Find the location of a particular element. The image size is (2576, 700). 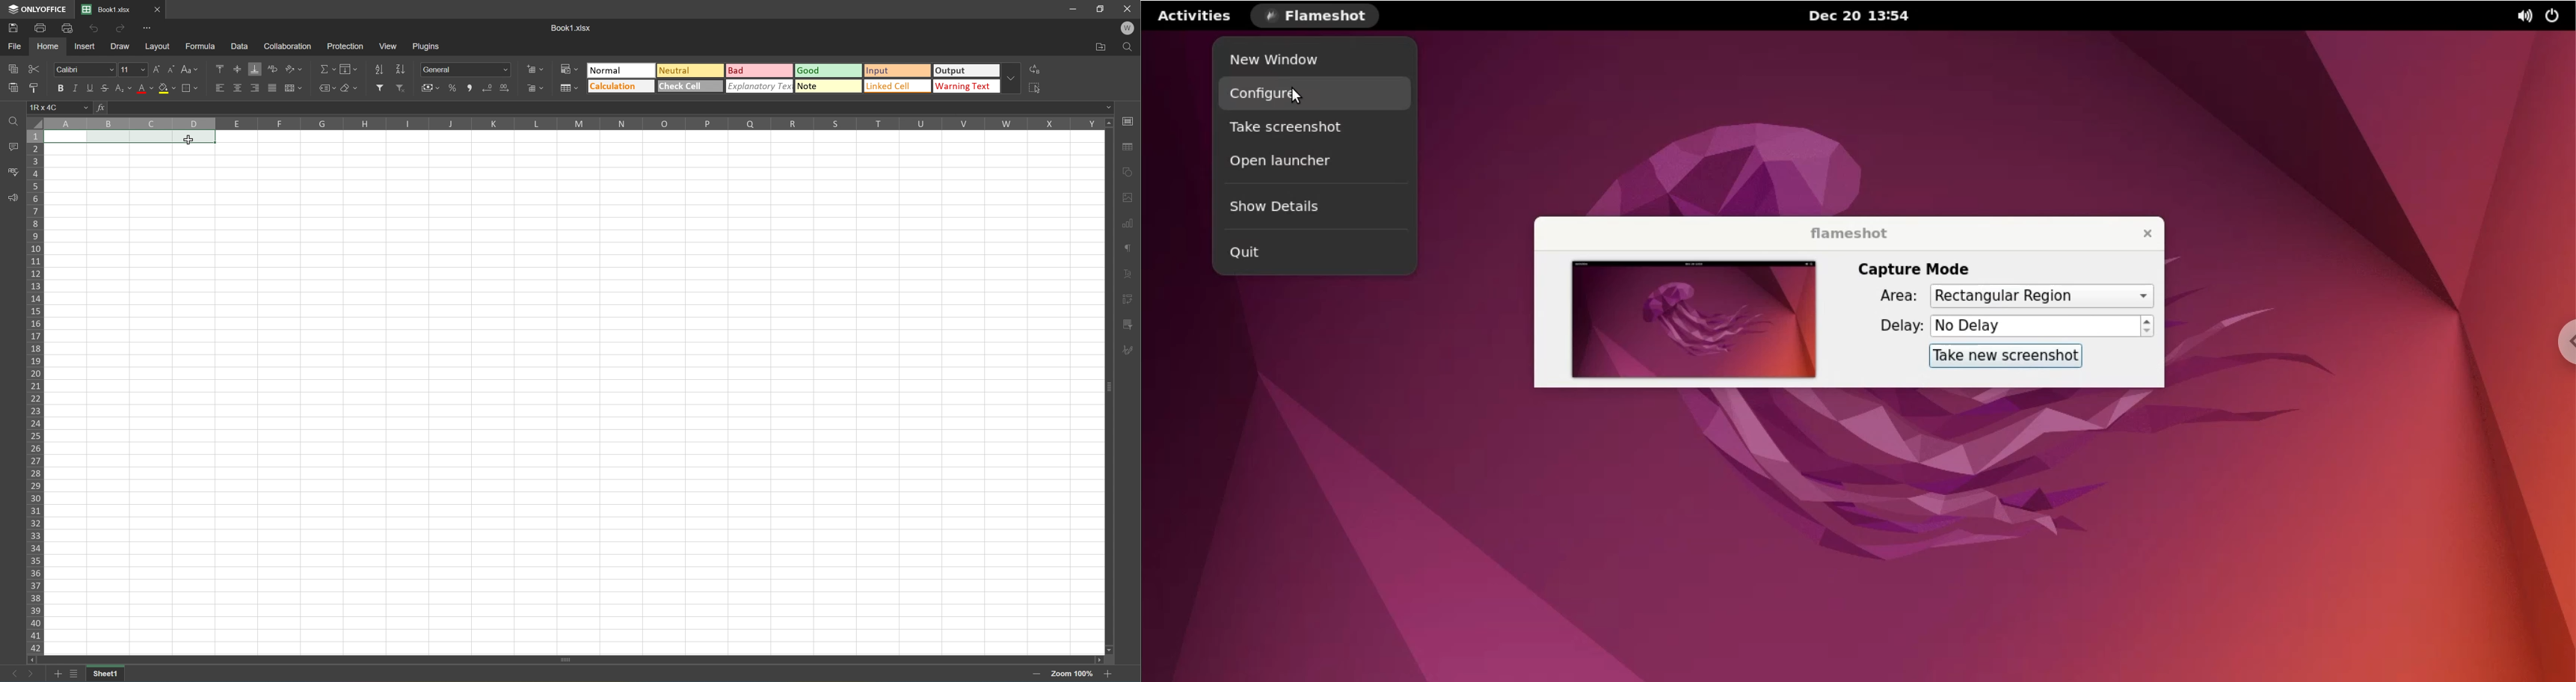

Open file location is located at coordinates (1102, 46).